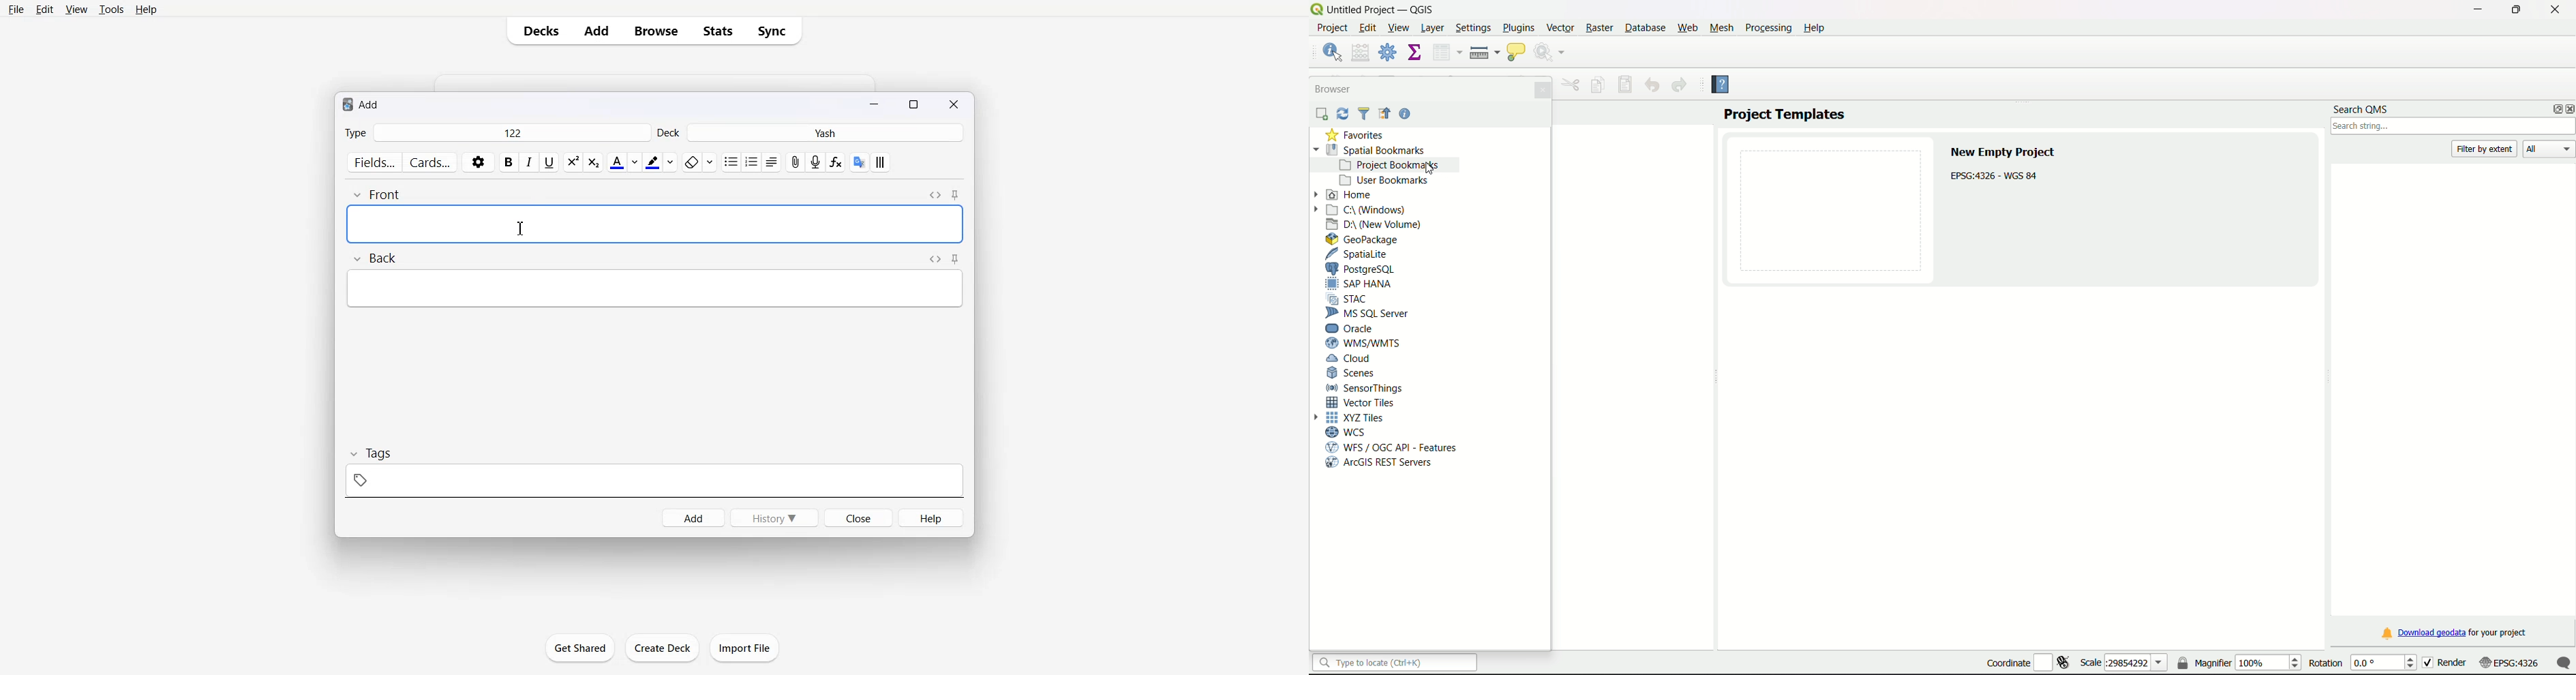 The image size is (2576, 700). What do you see at coordinates (596, 31) in the screenshot?
I see `Add` at bounding box center [596, 31].